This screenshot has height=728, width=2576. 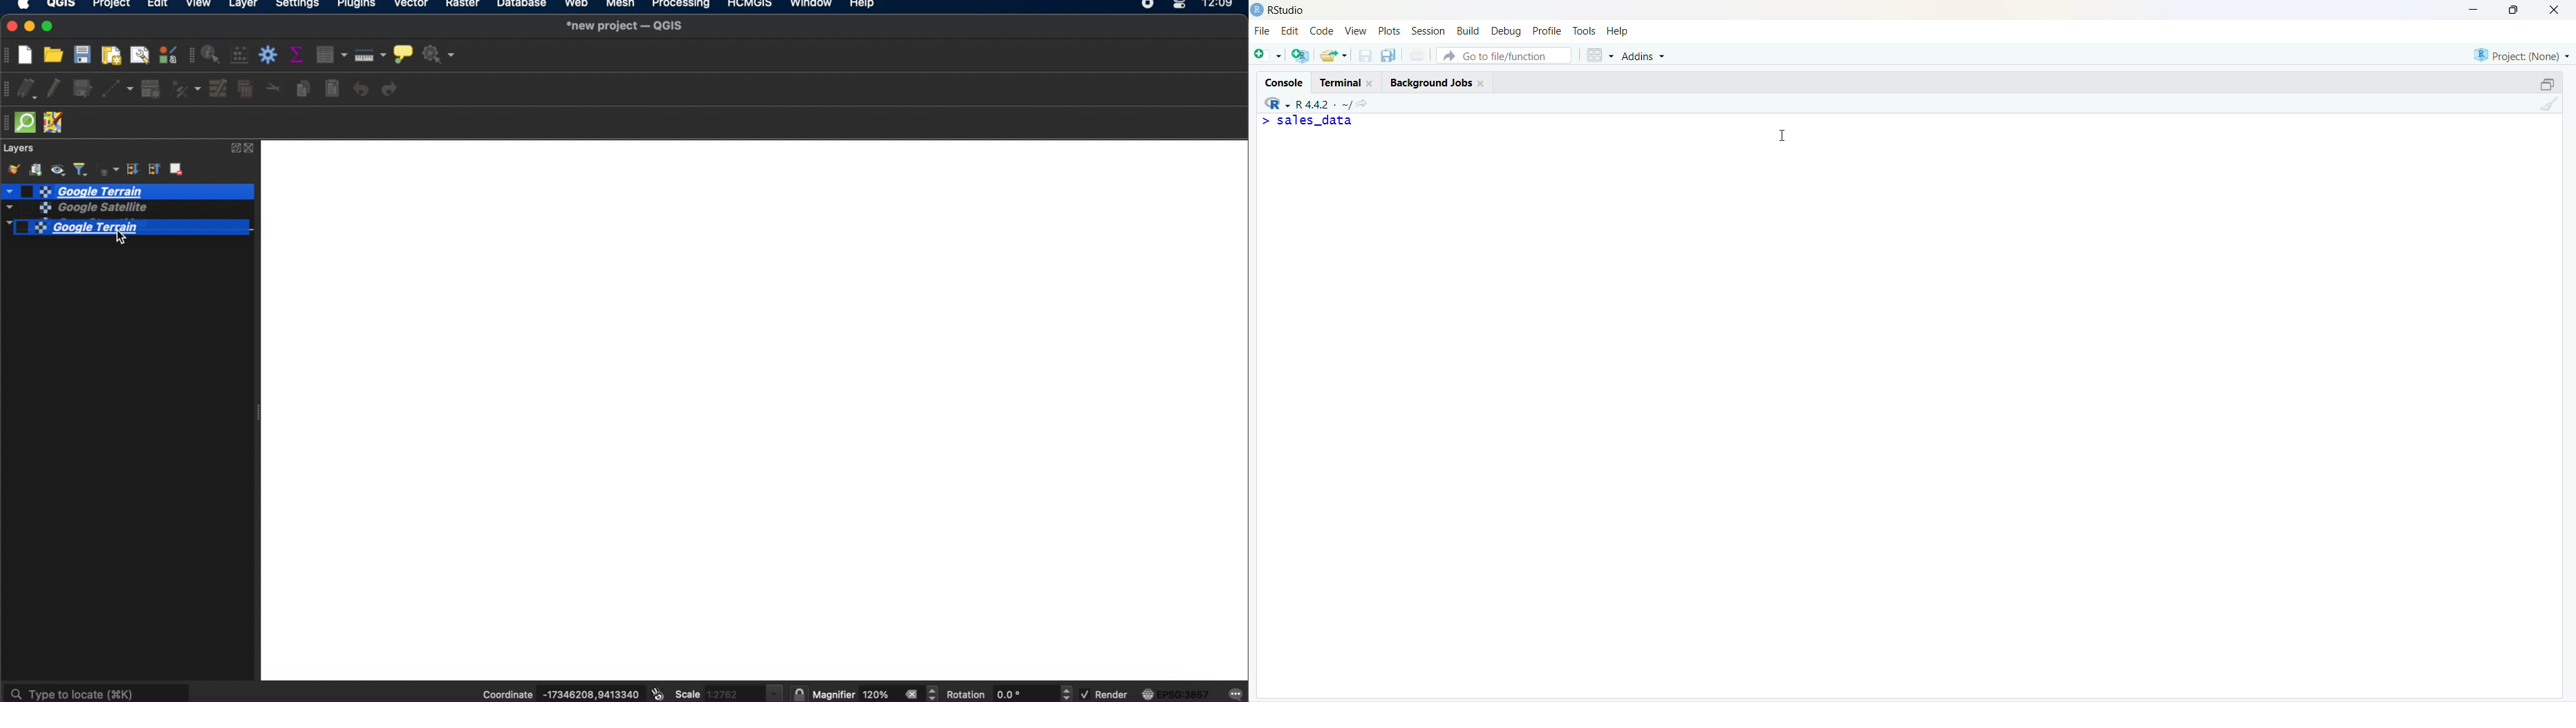 What do you see at coordinates (119, 88) in the screenshot?
I see `digitize with segment` at bounding box center [119, 88].